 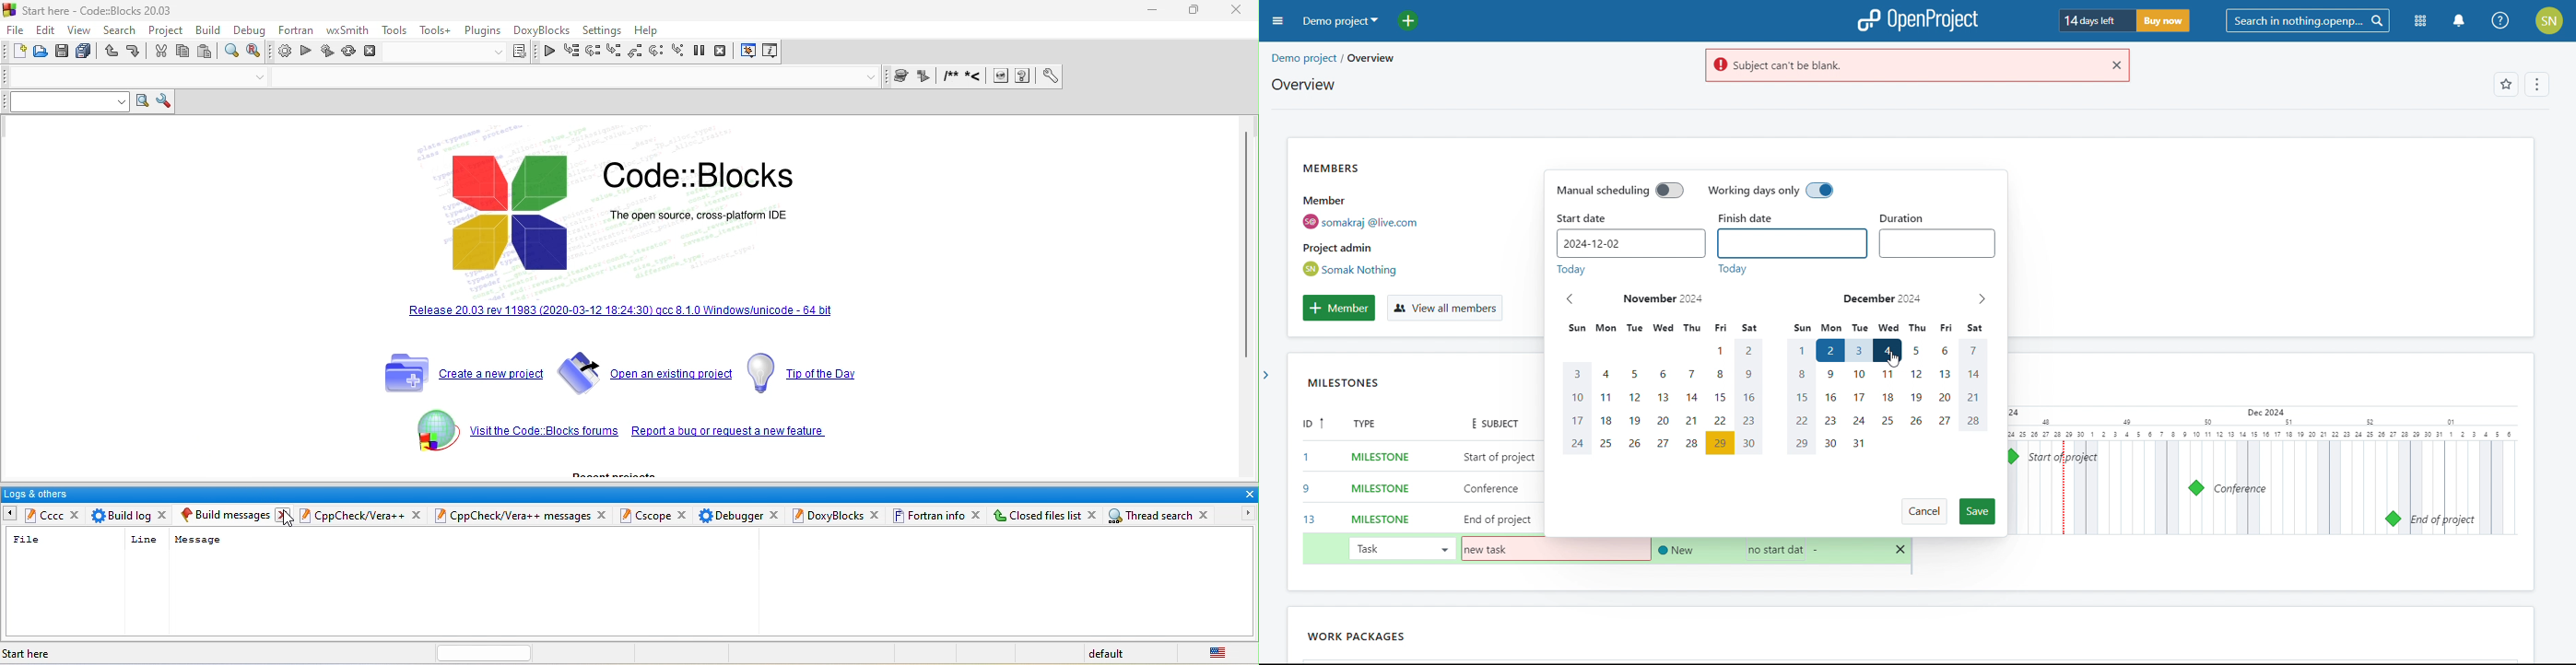 What do you see at coordinates (8, 512) in the screenshot?
I see `back` at bounding box center [8, 512].